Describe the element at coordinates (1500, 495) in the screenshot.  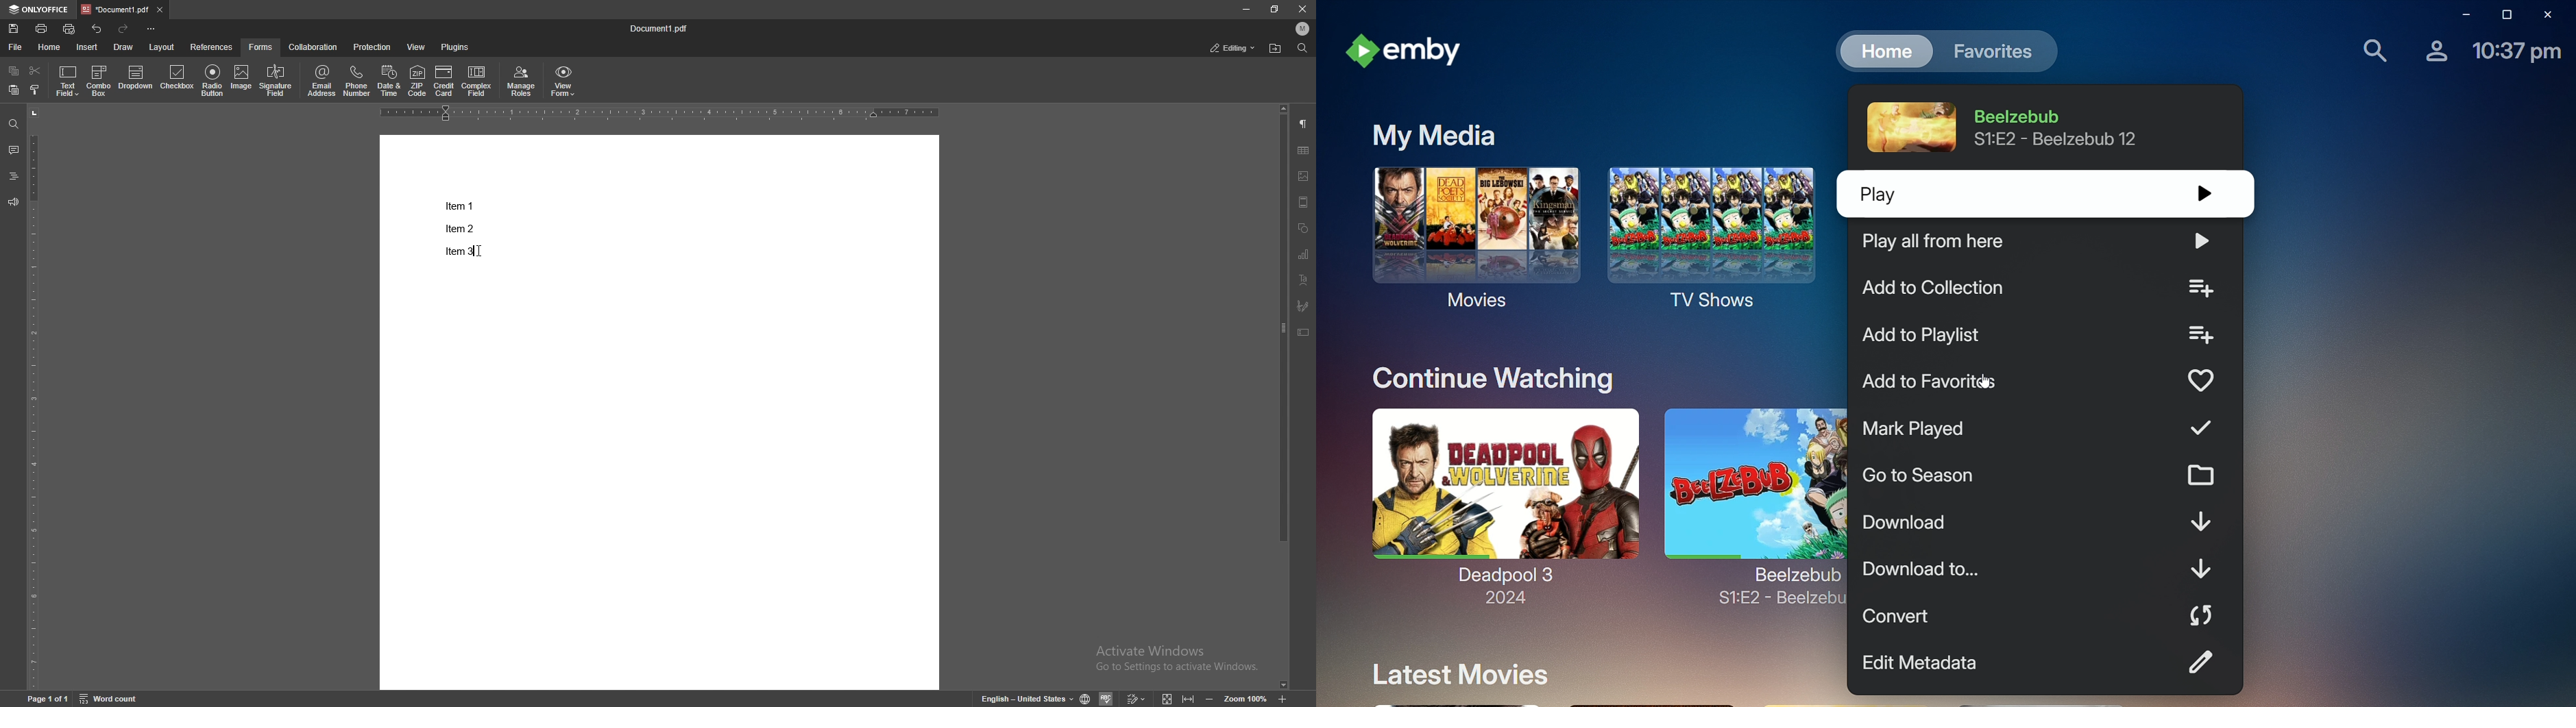
I see `Deadpool 3` at that location.